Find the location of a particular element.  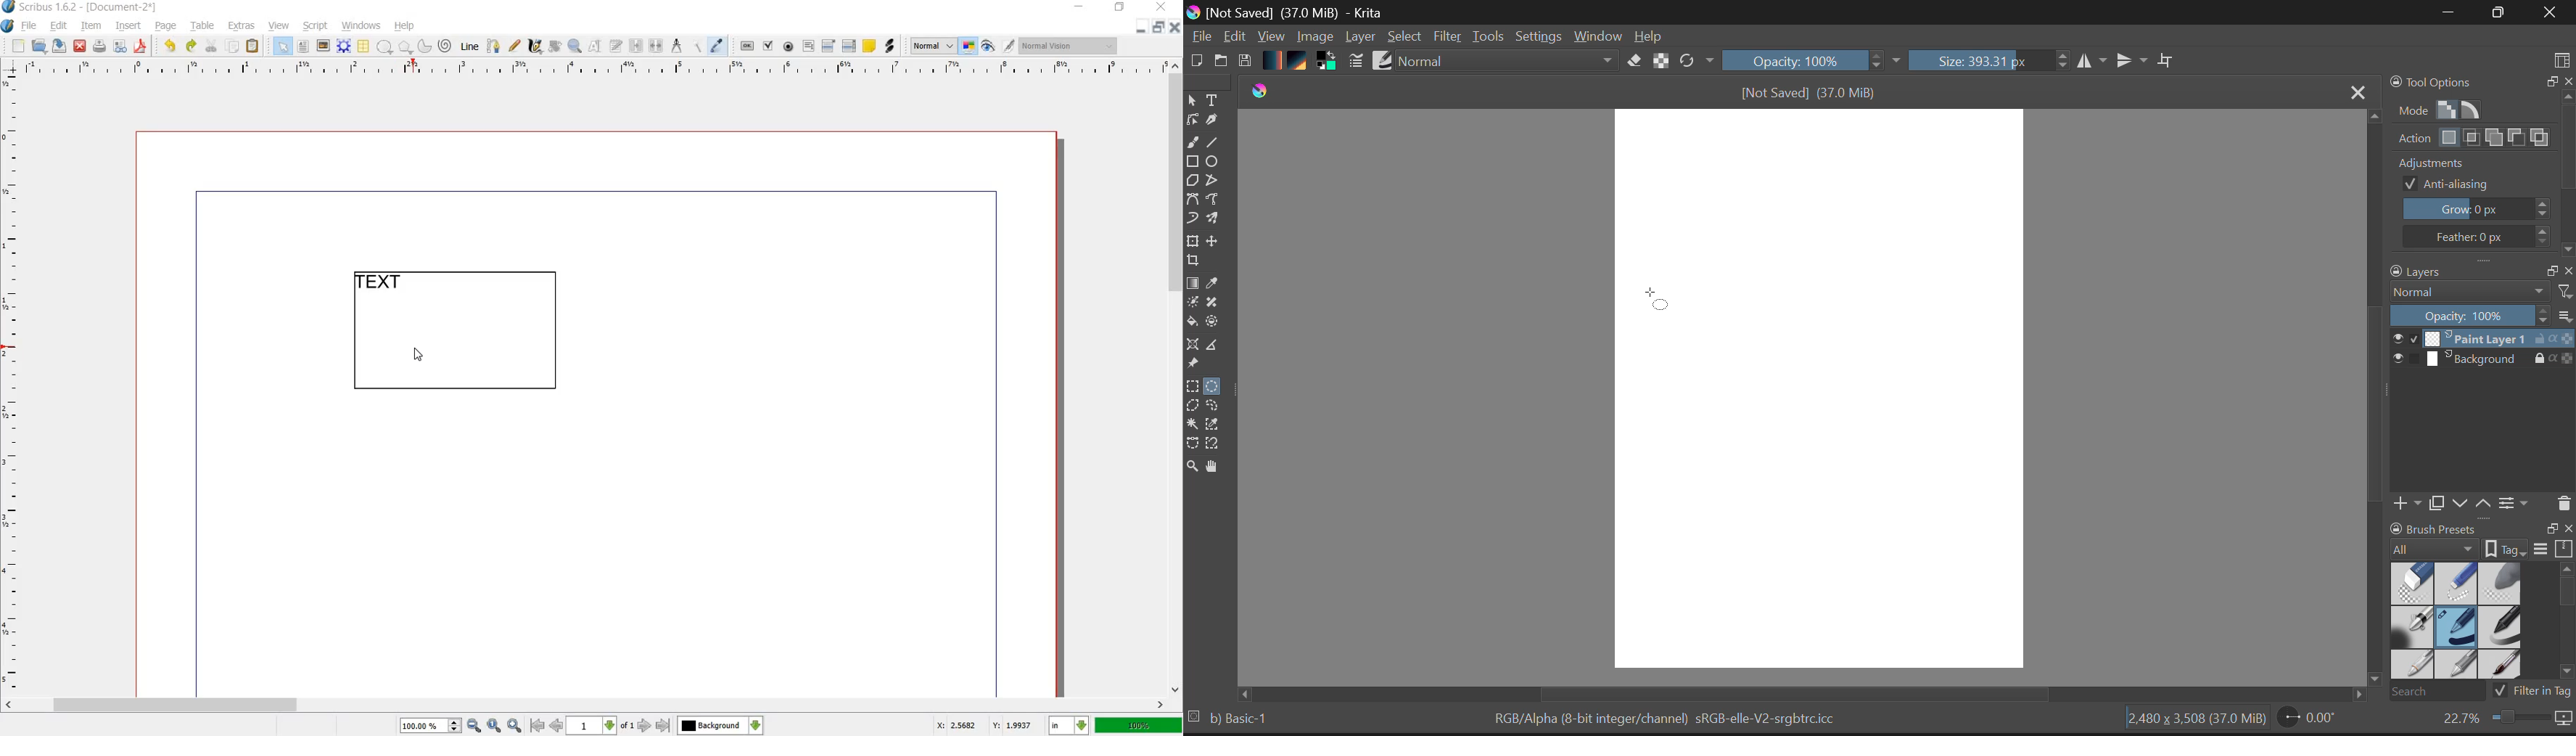

Minimize is located at coordinates (2494, 12).